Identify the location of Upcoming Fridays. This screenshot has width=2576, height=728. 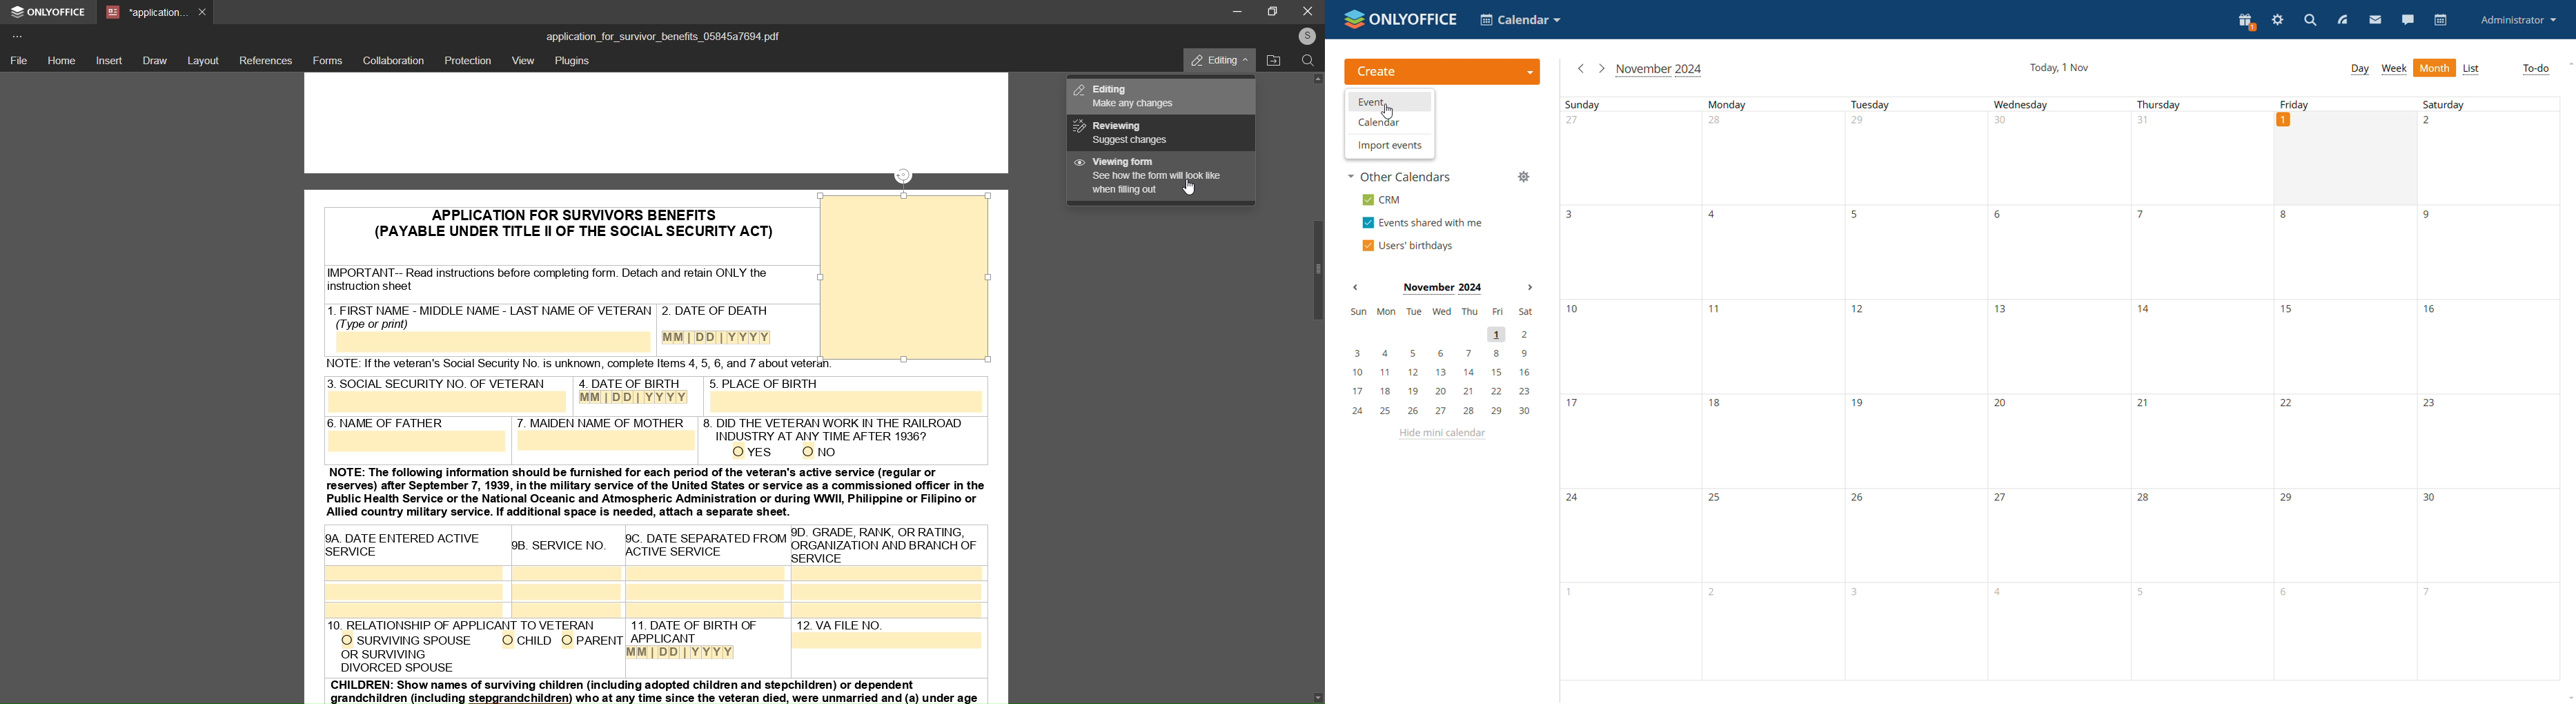
(2345, 444).